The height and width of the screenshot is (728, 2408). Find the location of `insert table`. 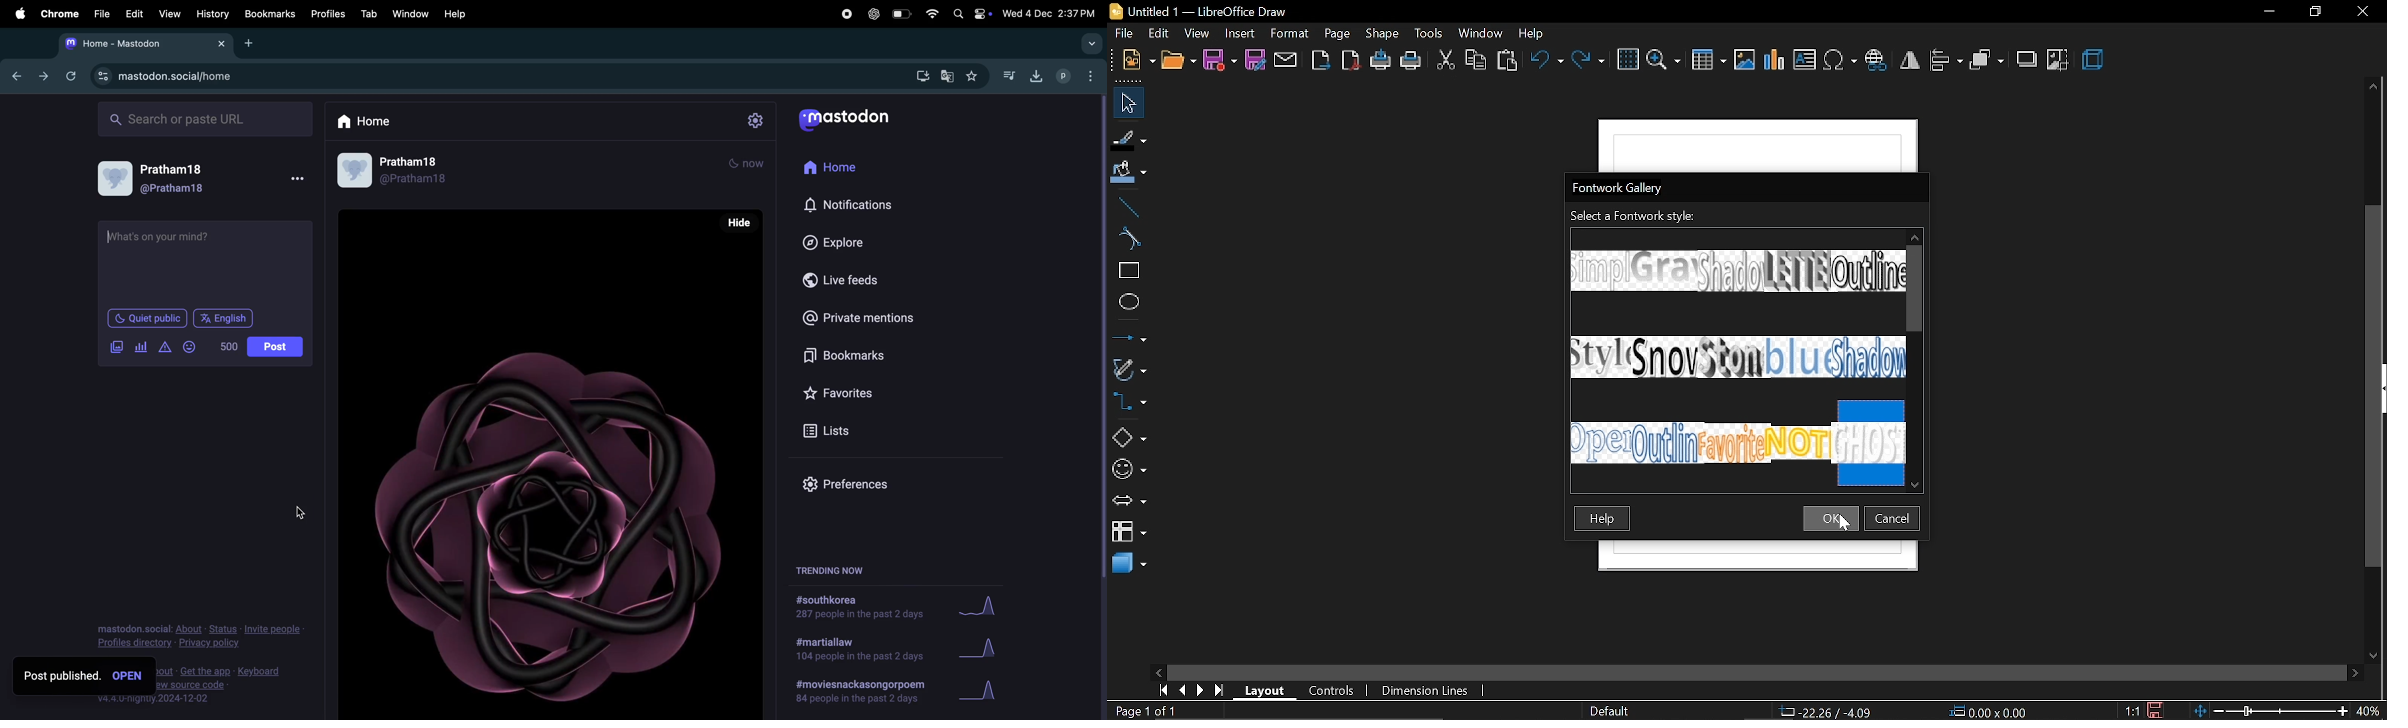

insert table is located at coordinates (1708, 61).